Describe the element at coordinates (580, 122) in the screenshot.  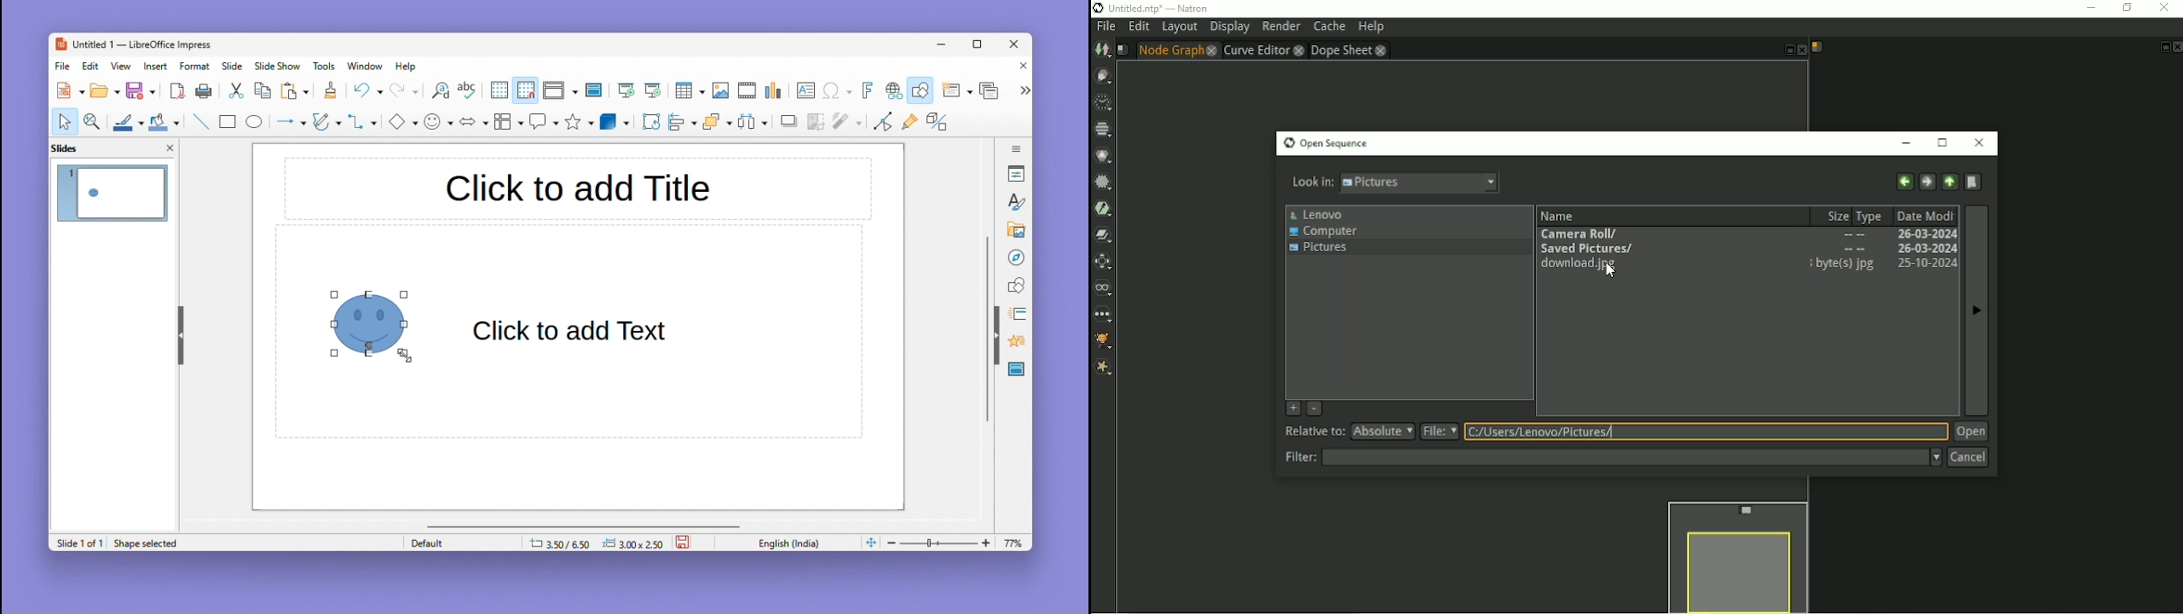
I see `Star` at that location.